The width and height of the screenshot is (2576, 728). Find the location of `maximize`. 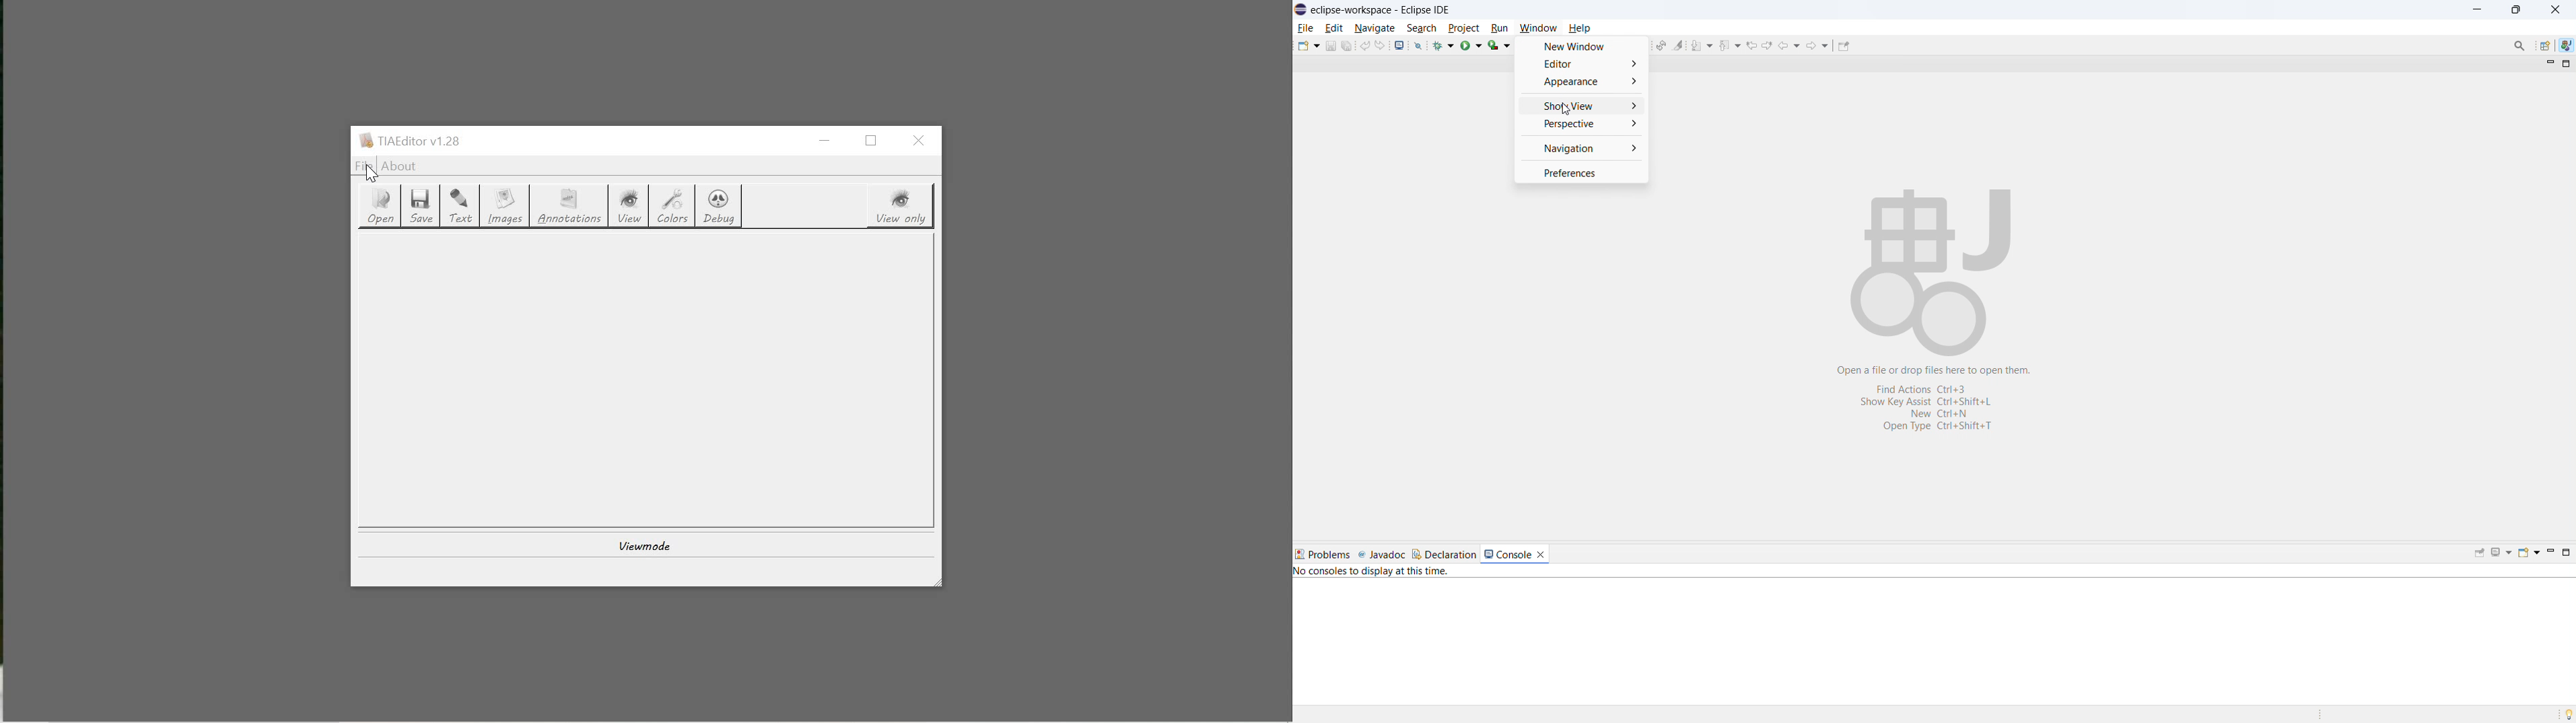

maximize is located at coordinates (2567, 554).